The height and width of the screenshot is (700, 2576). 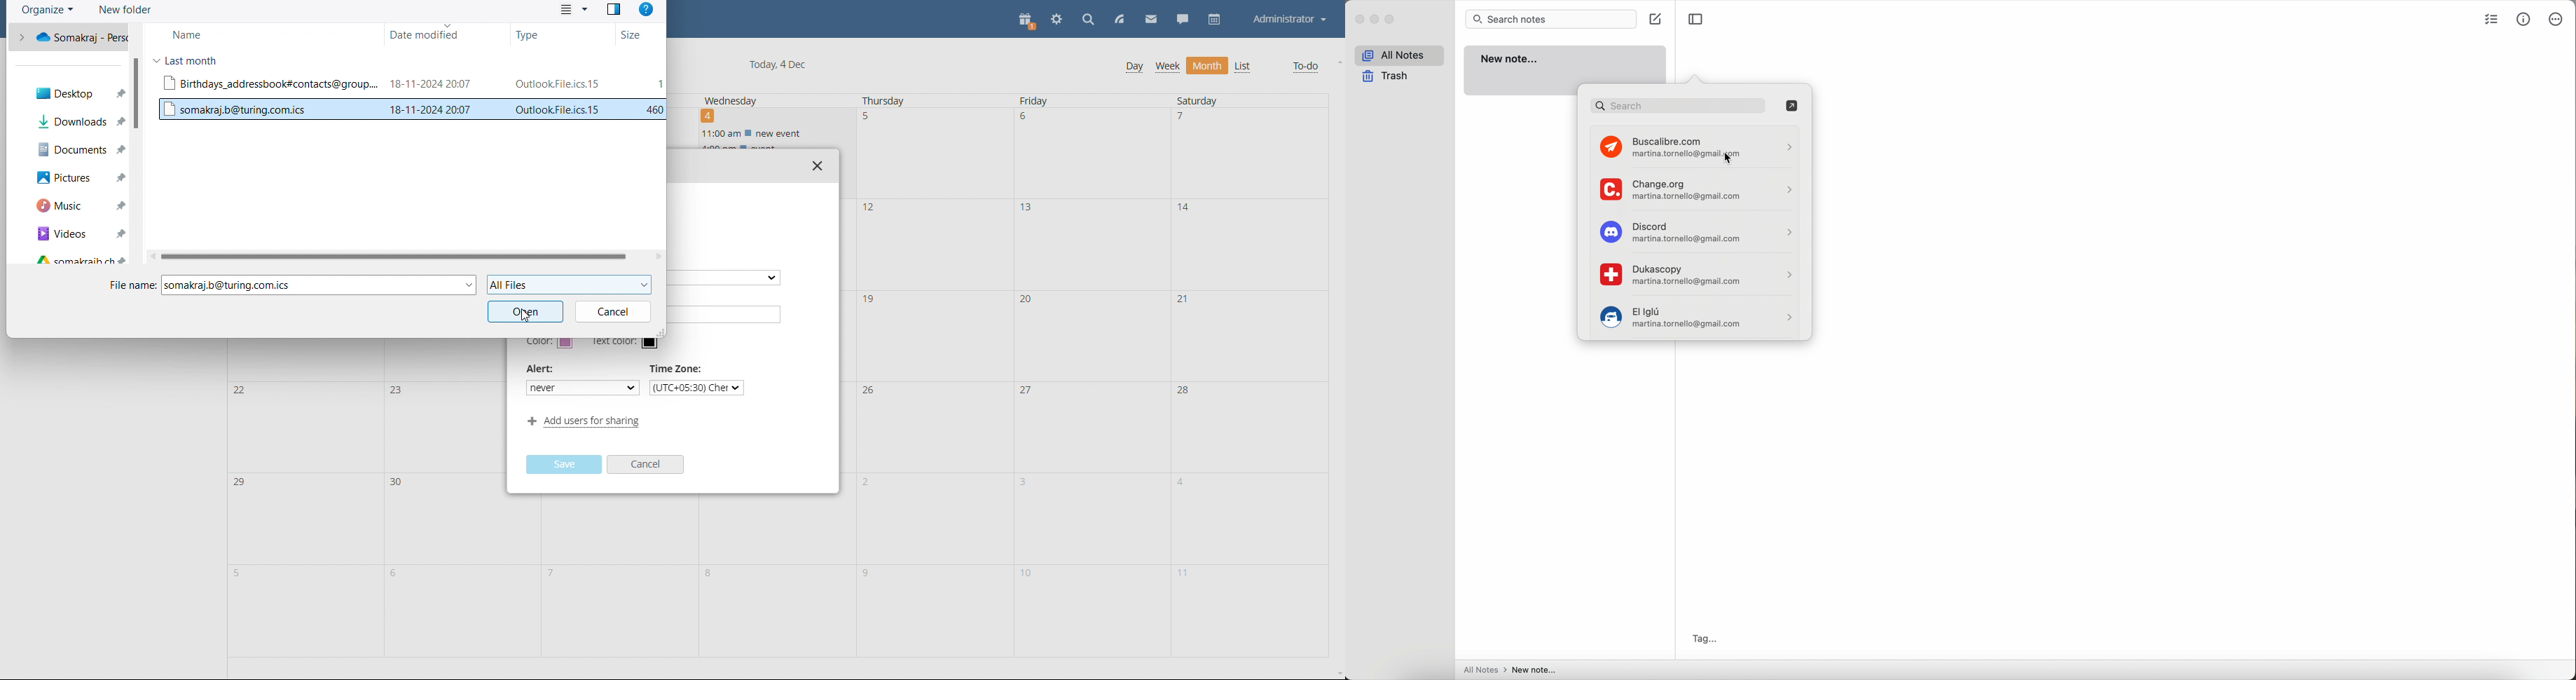 What do you see at coordinates (1679, 106) in the screenshot?
I see `search bar` at bounding box center [1679, 106].